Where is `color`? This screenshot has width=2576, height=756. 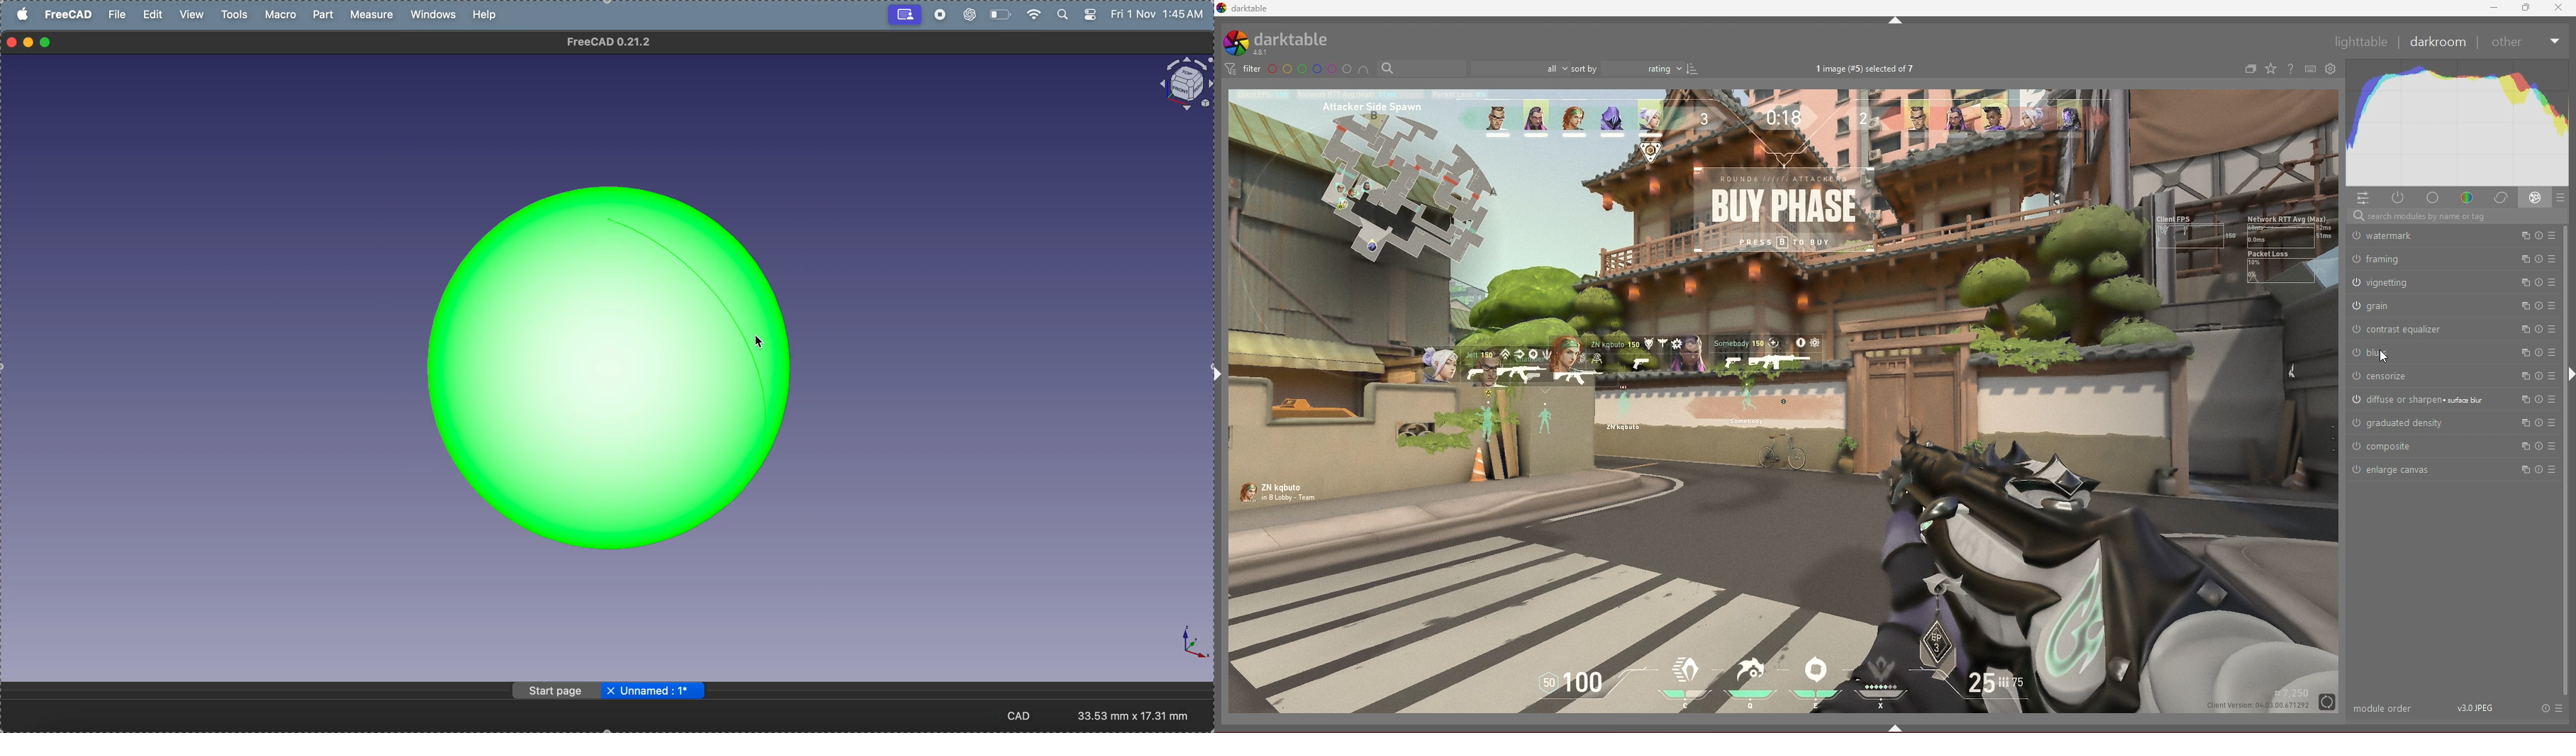
color is located at coordinates (2468, 198).